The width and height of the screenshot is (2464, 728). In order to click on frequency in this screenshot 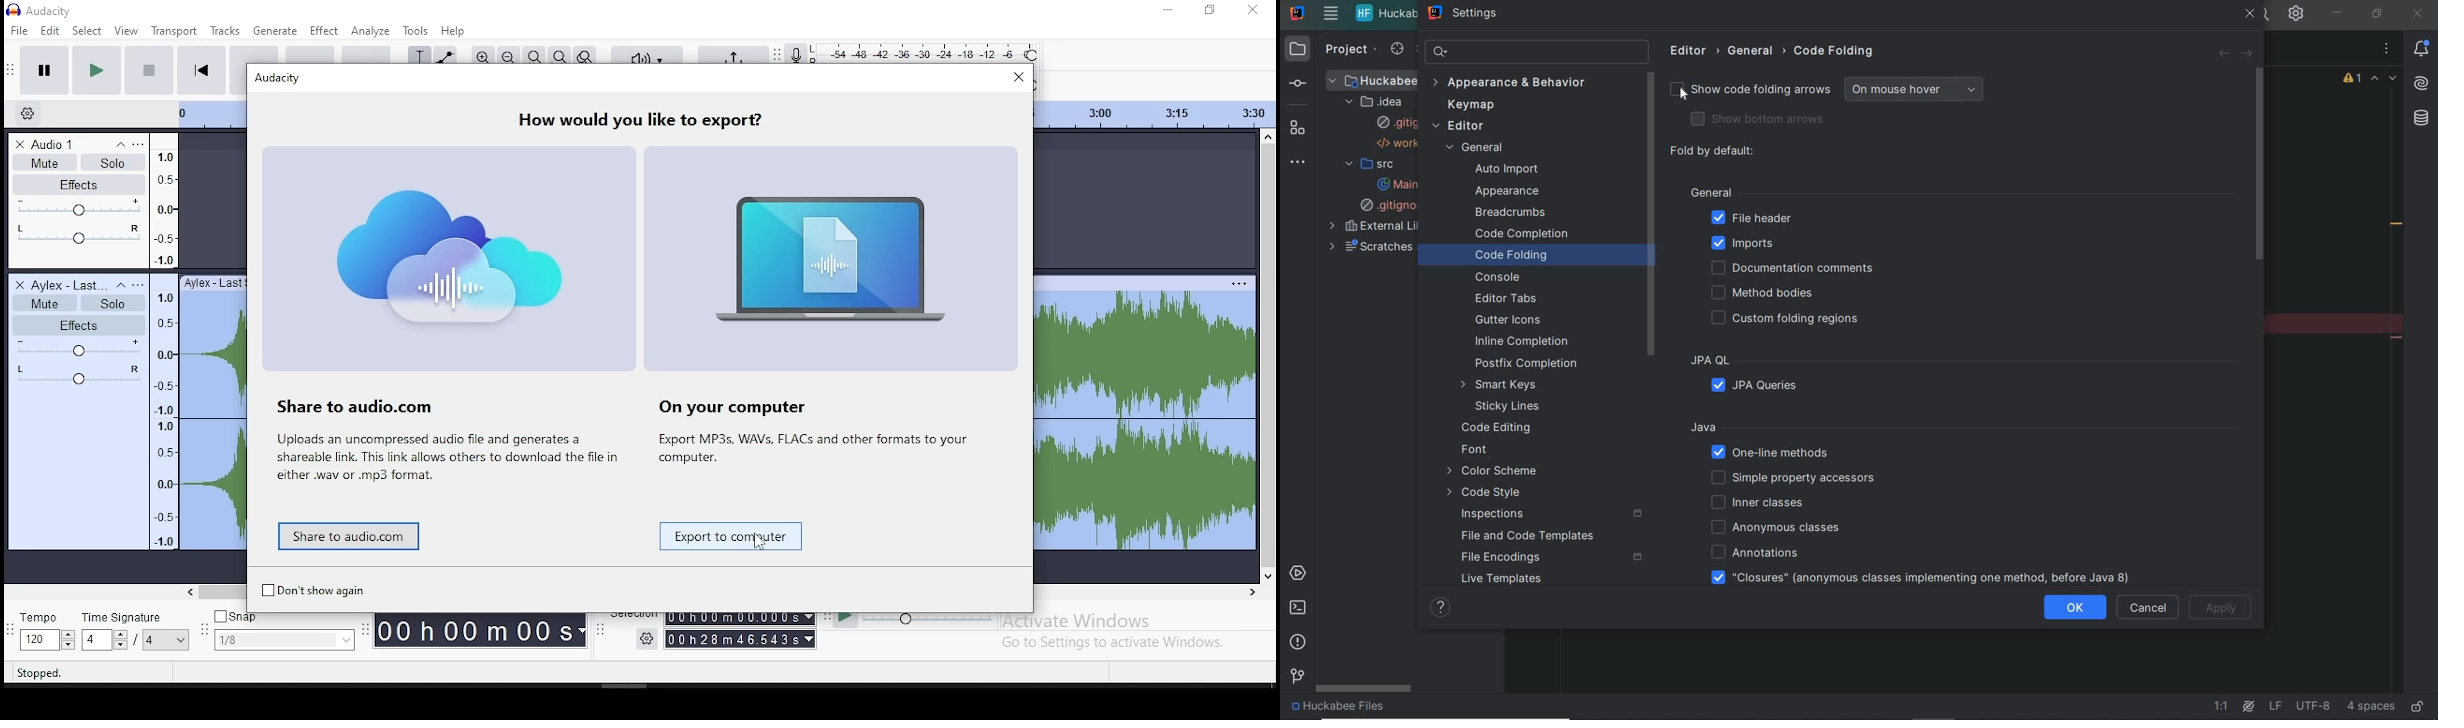, I will do `click(164, 200)`.